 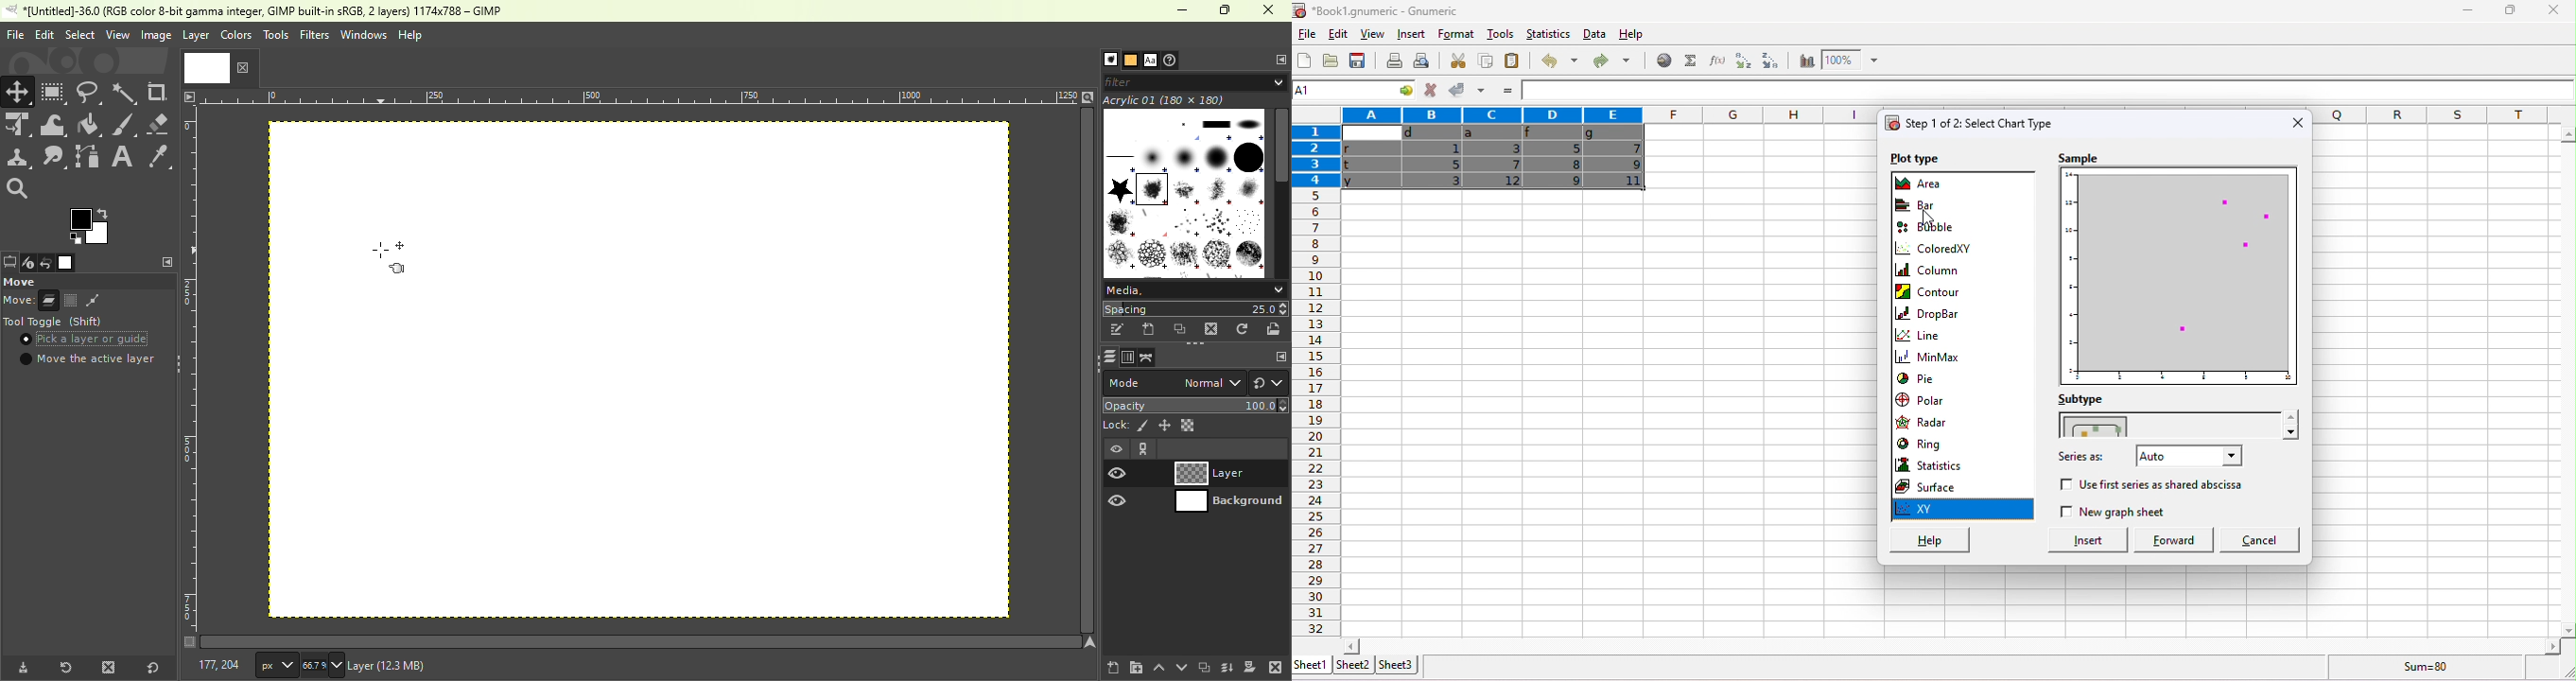 I want to click on minmax, so click(x=1931, y=358).